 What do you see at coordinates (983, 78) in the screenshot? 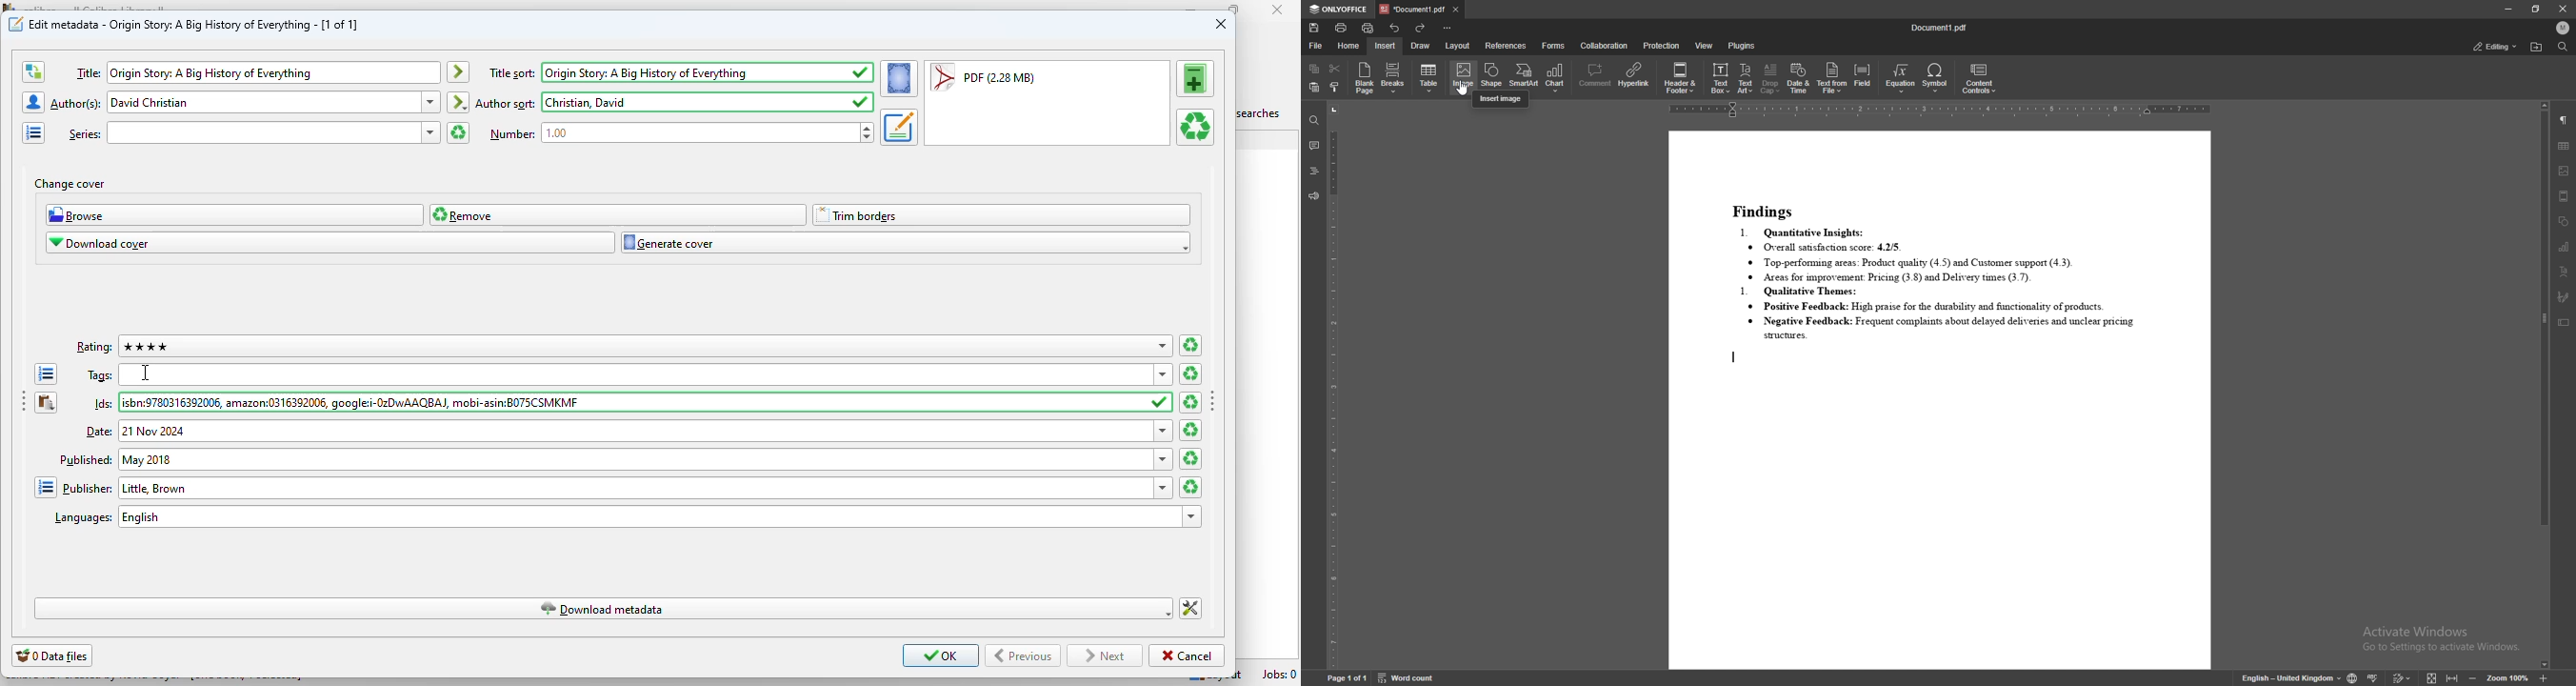
I see `PDF (2.28 MB)` at bounding box center [983, 78].